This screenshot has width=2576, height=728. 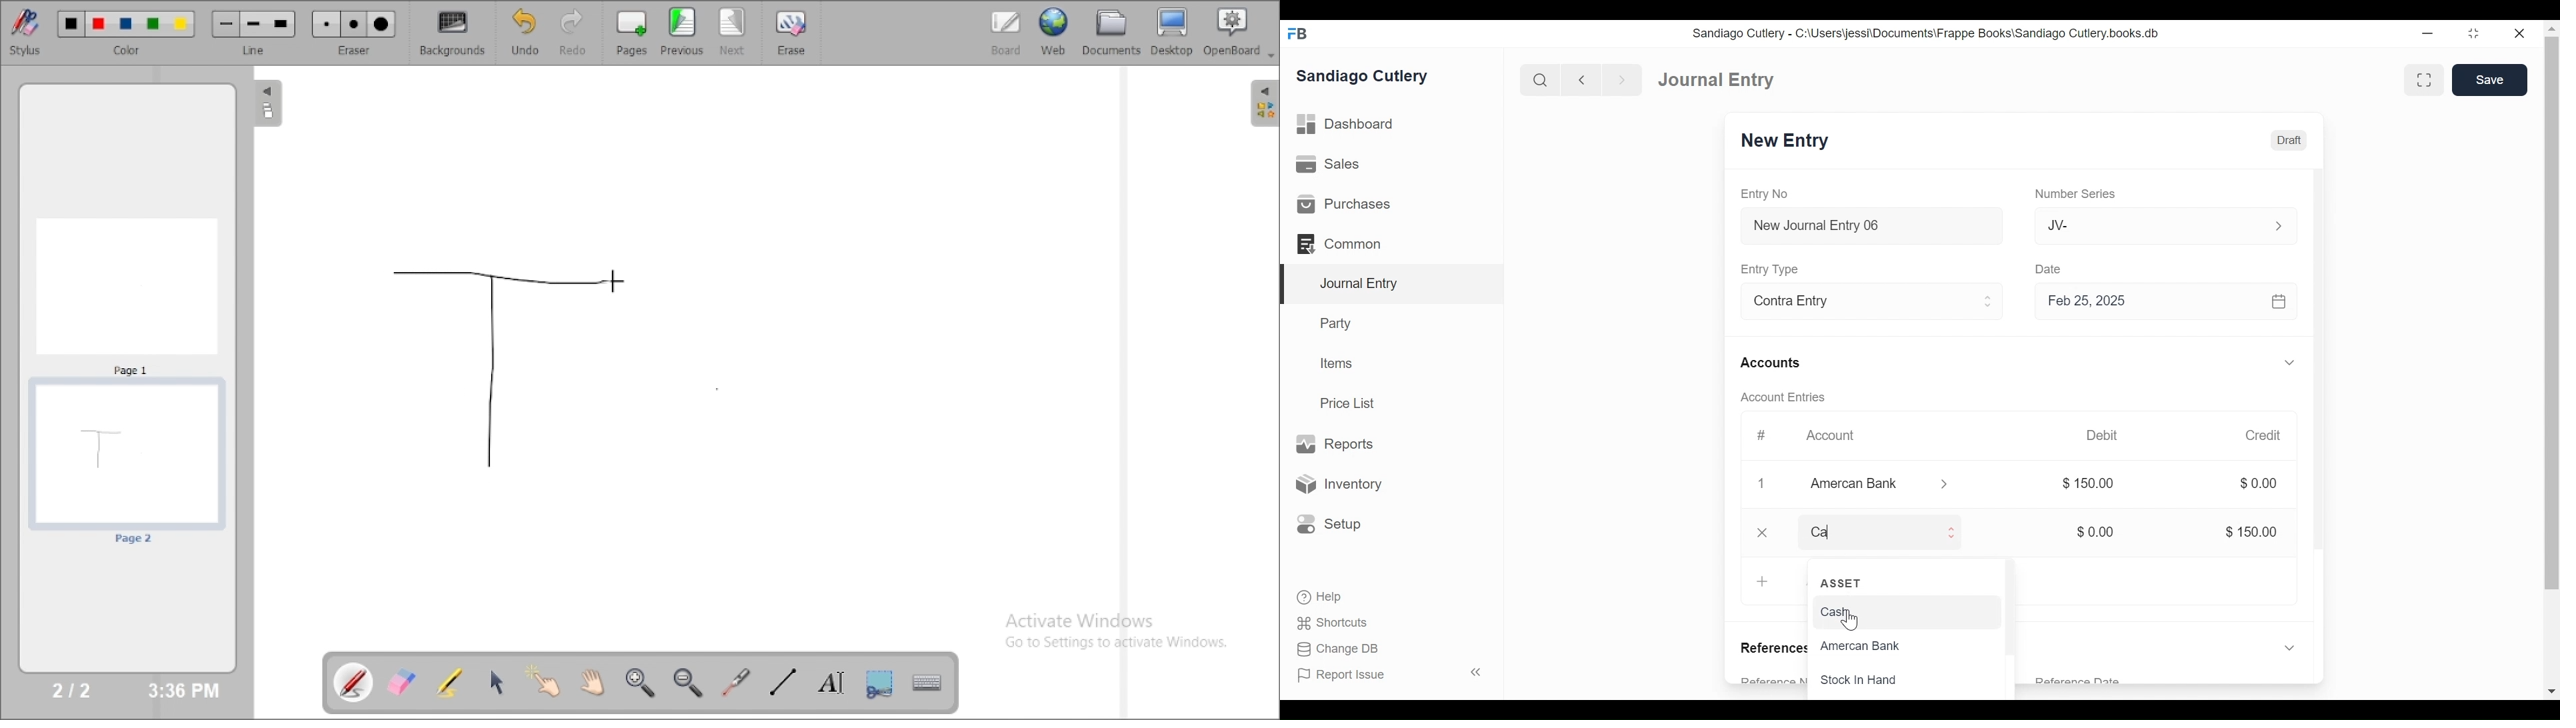 What do you see at coordinates (1318, 596) in the screenshot?
I see `Help` at bounding box center [1318, 596].